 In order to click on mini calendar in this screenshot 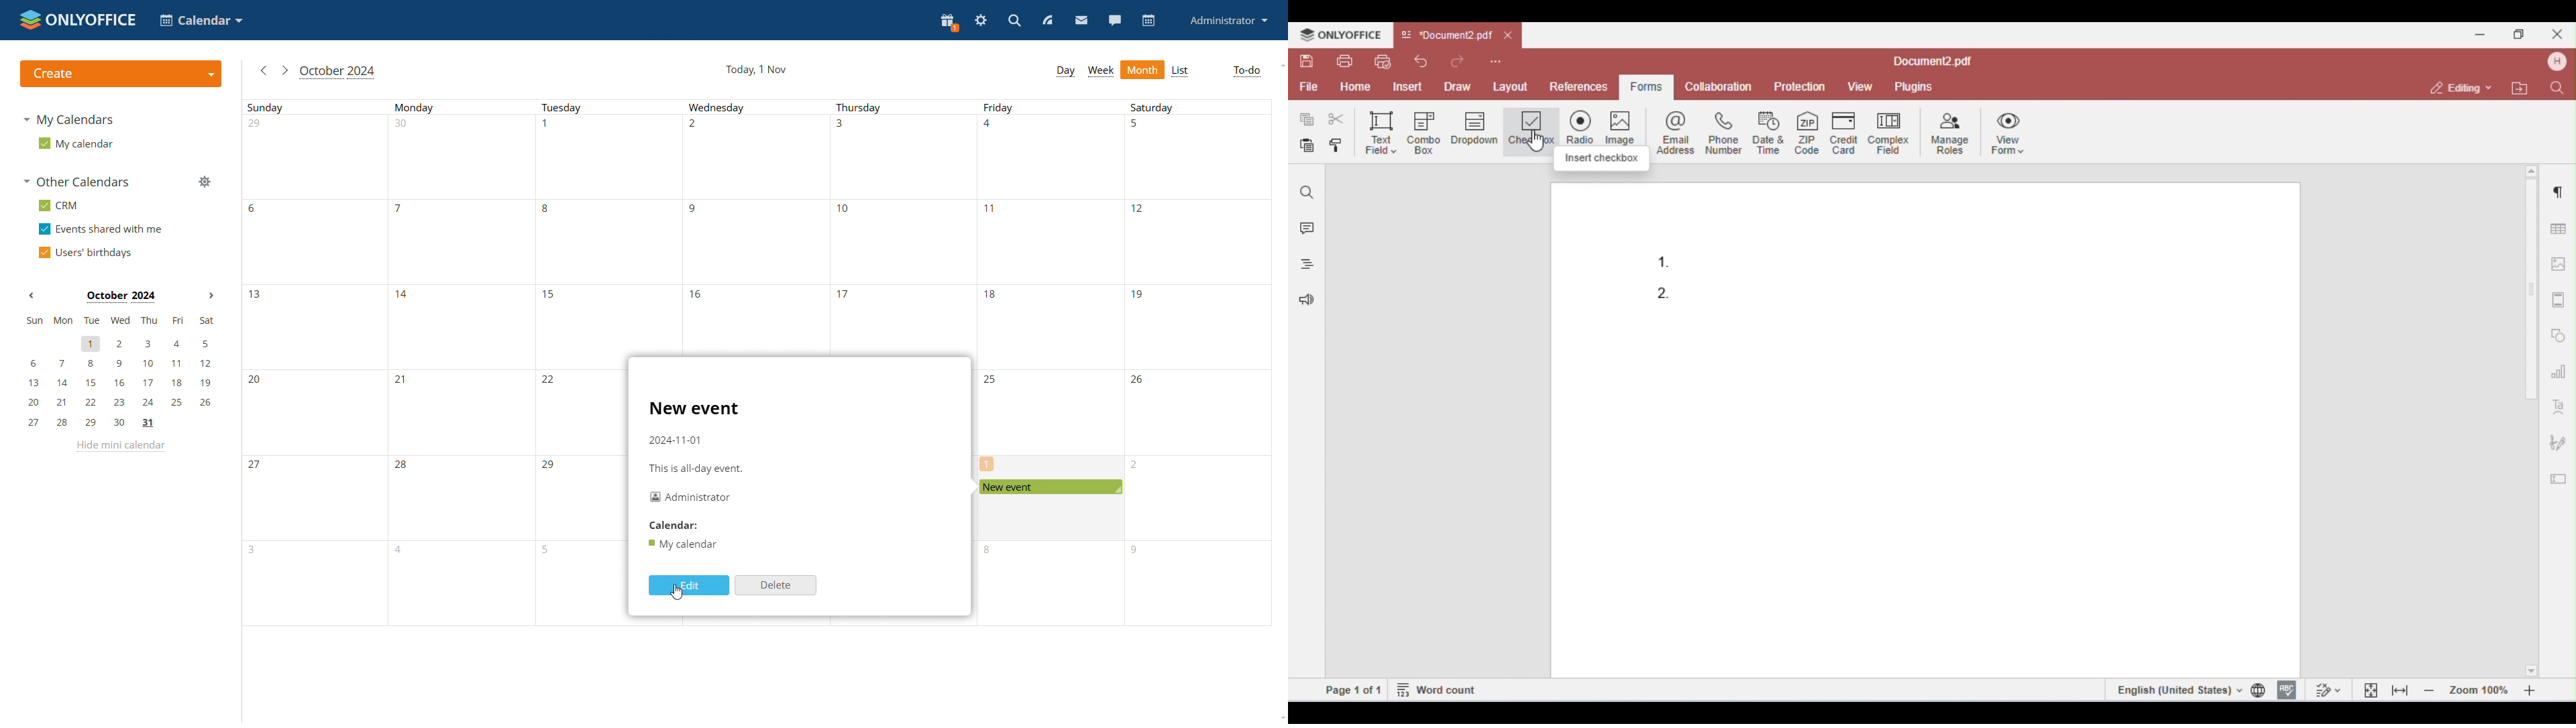, I will do `click(119, 372)`.